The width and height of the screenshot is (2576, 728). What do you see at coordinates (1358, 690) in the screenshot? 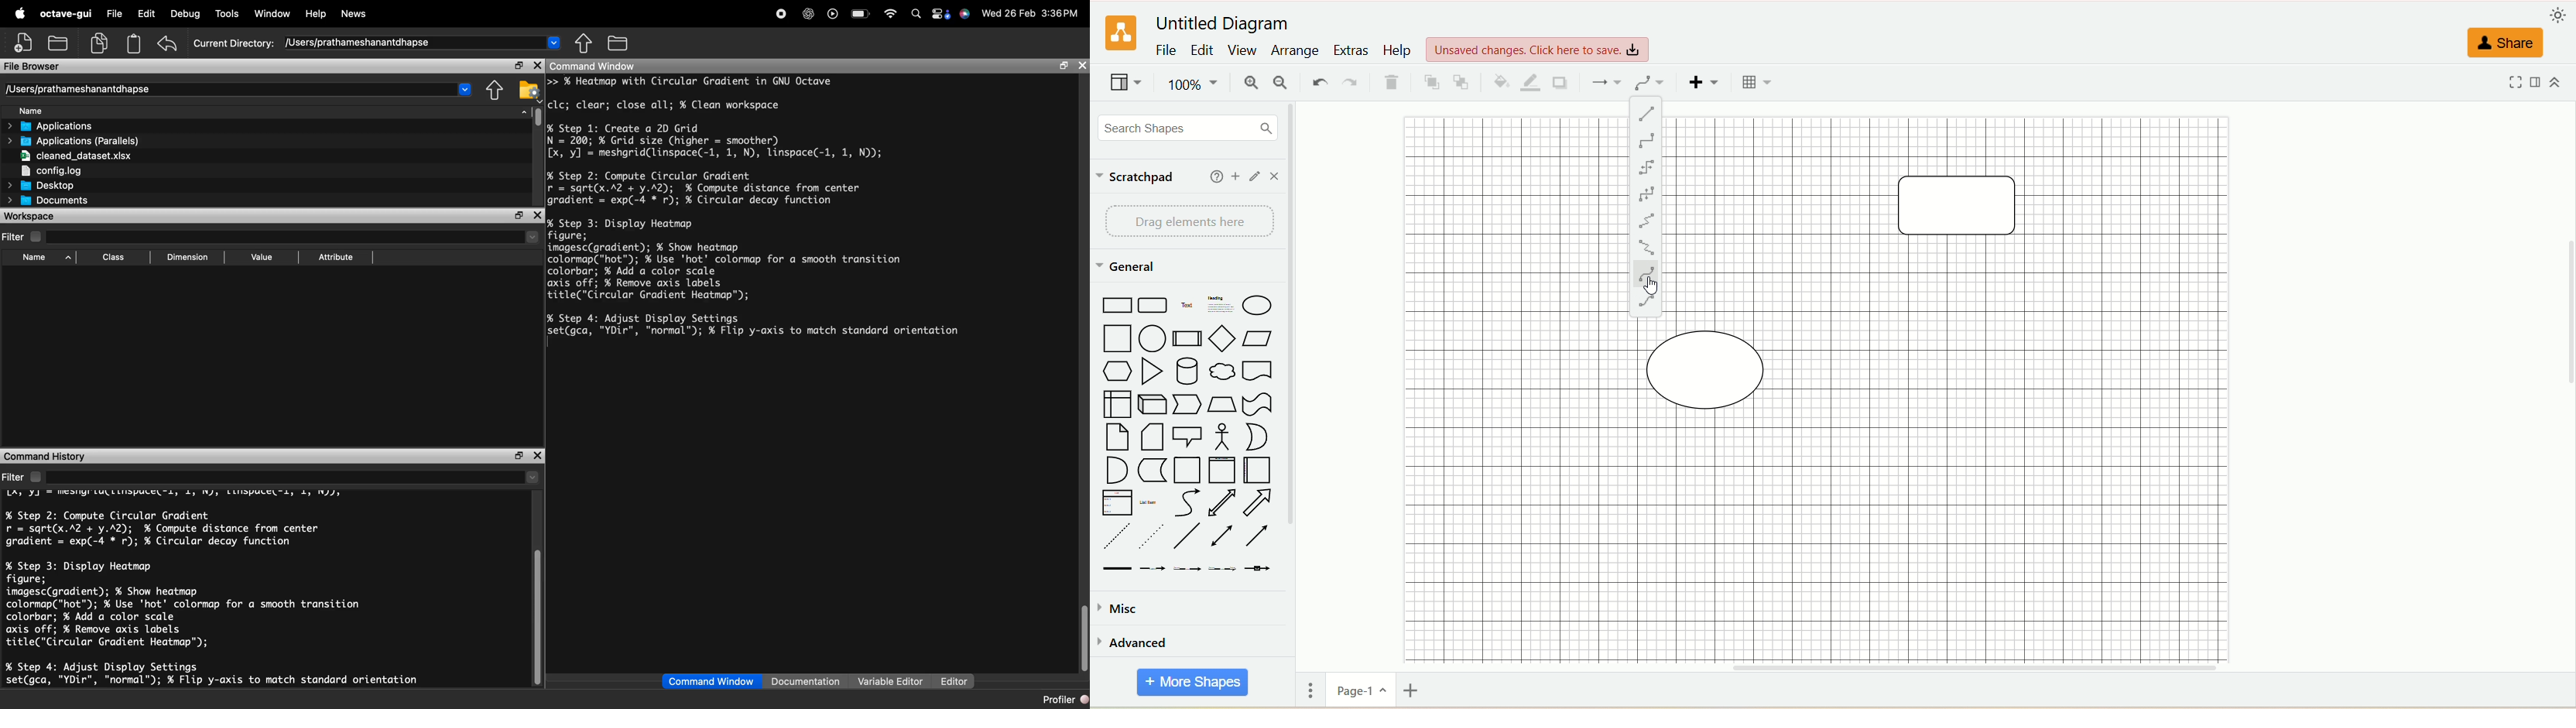
I see `page-1` at bounding box center [1358, 690].